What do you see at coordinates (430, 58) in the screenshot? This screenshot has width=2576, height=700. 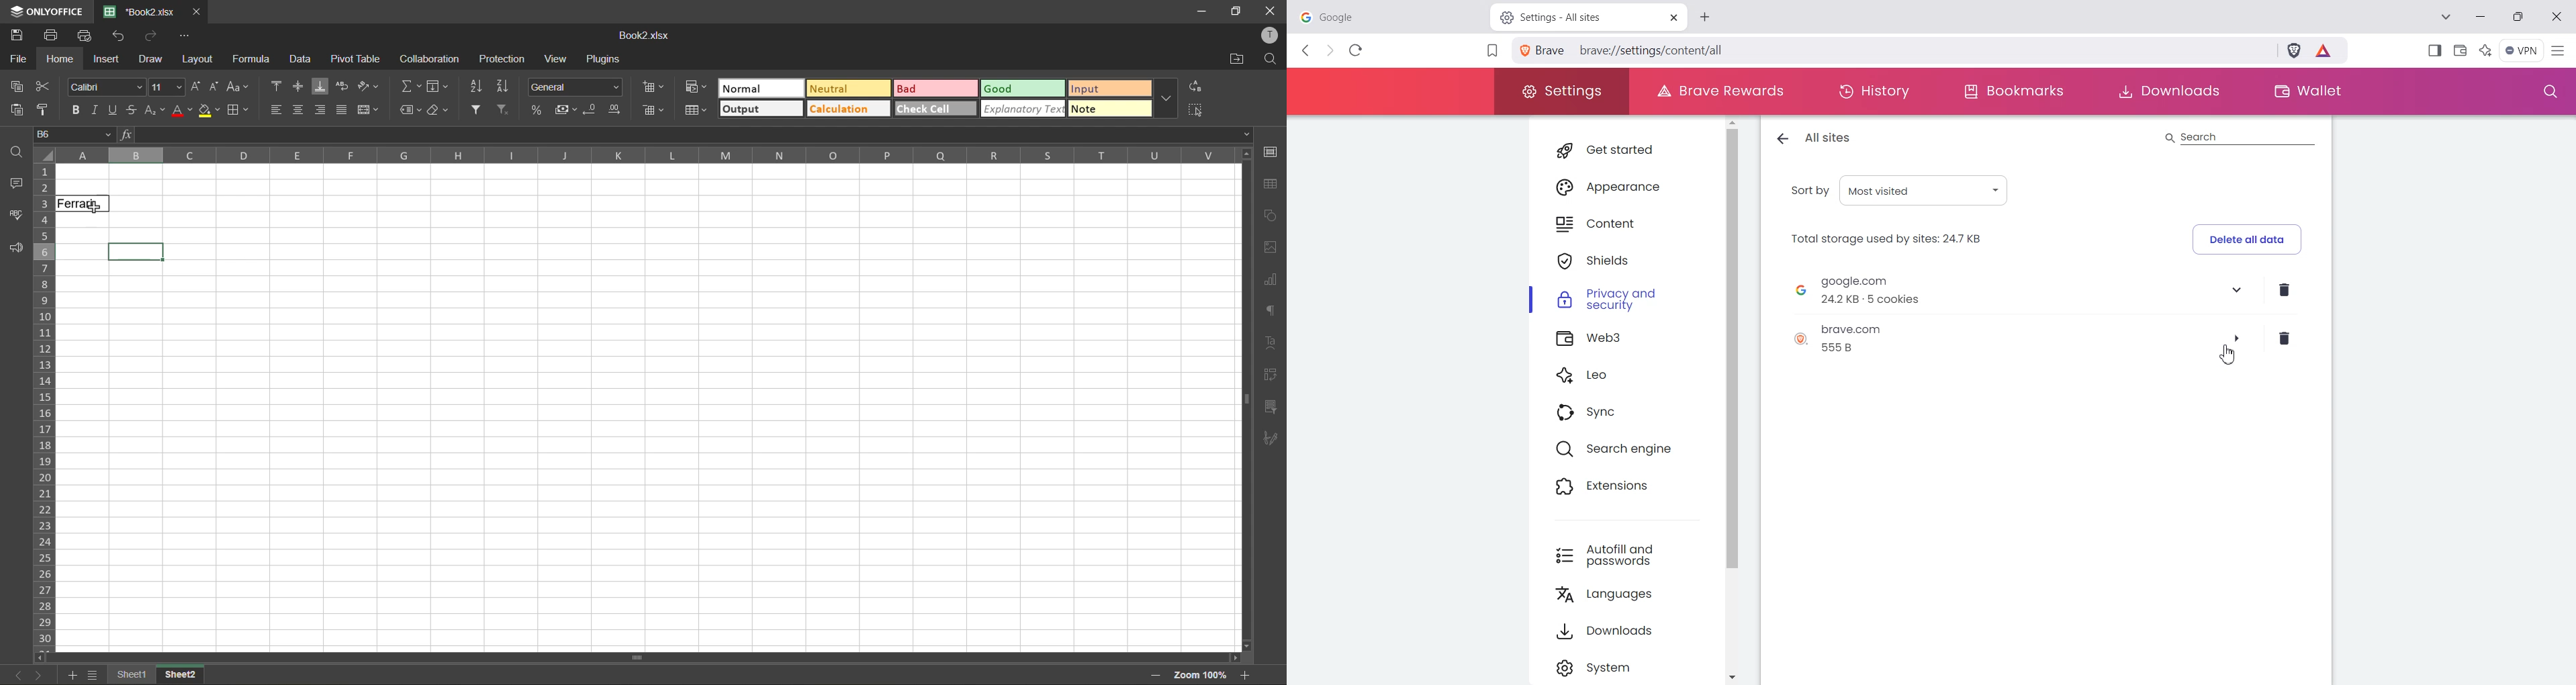 I see `collaboration` at bounding box center [430, 58].